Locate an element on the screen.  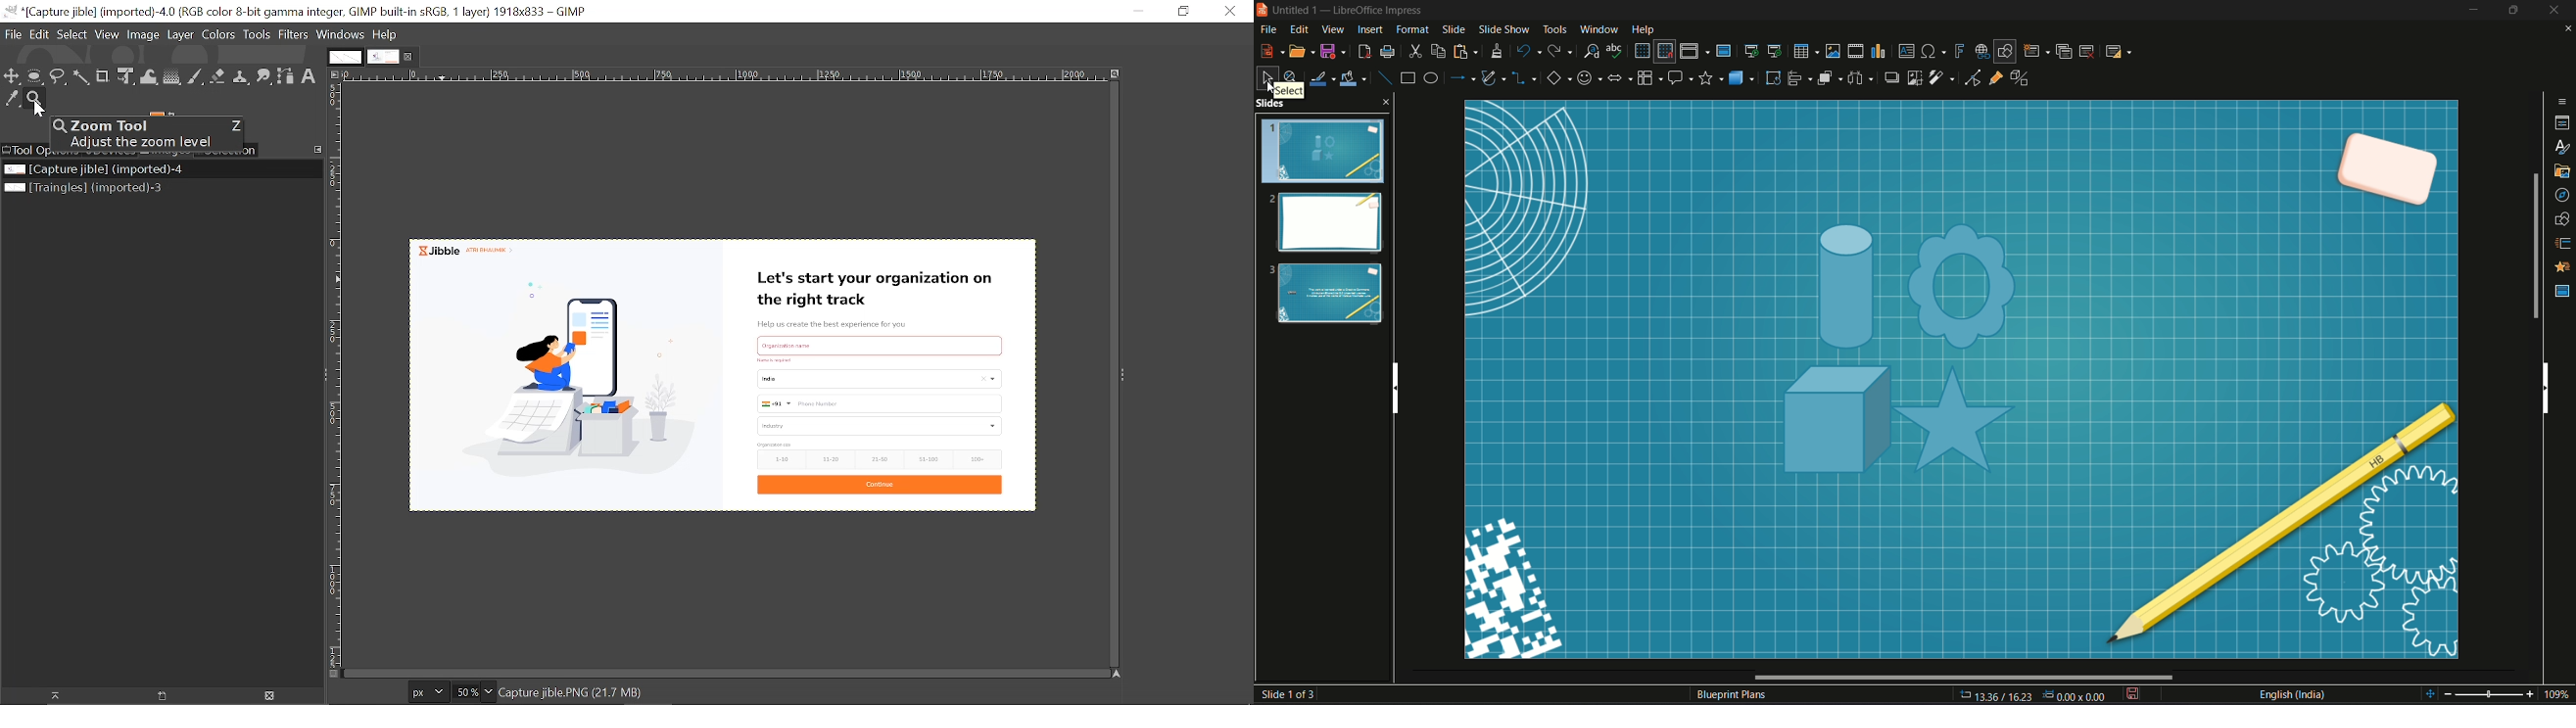
select image is located at coordinates (1860, 76).